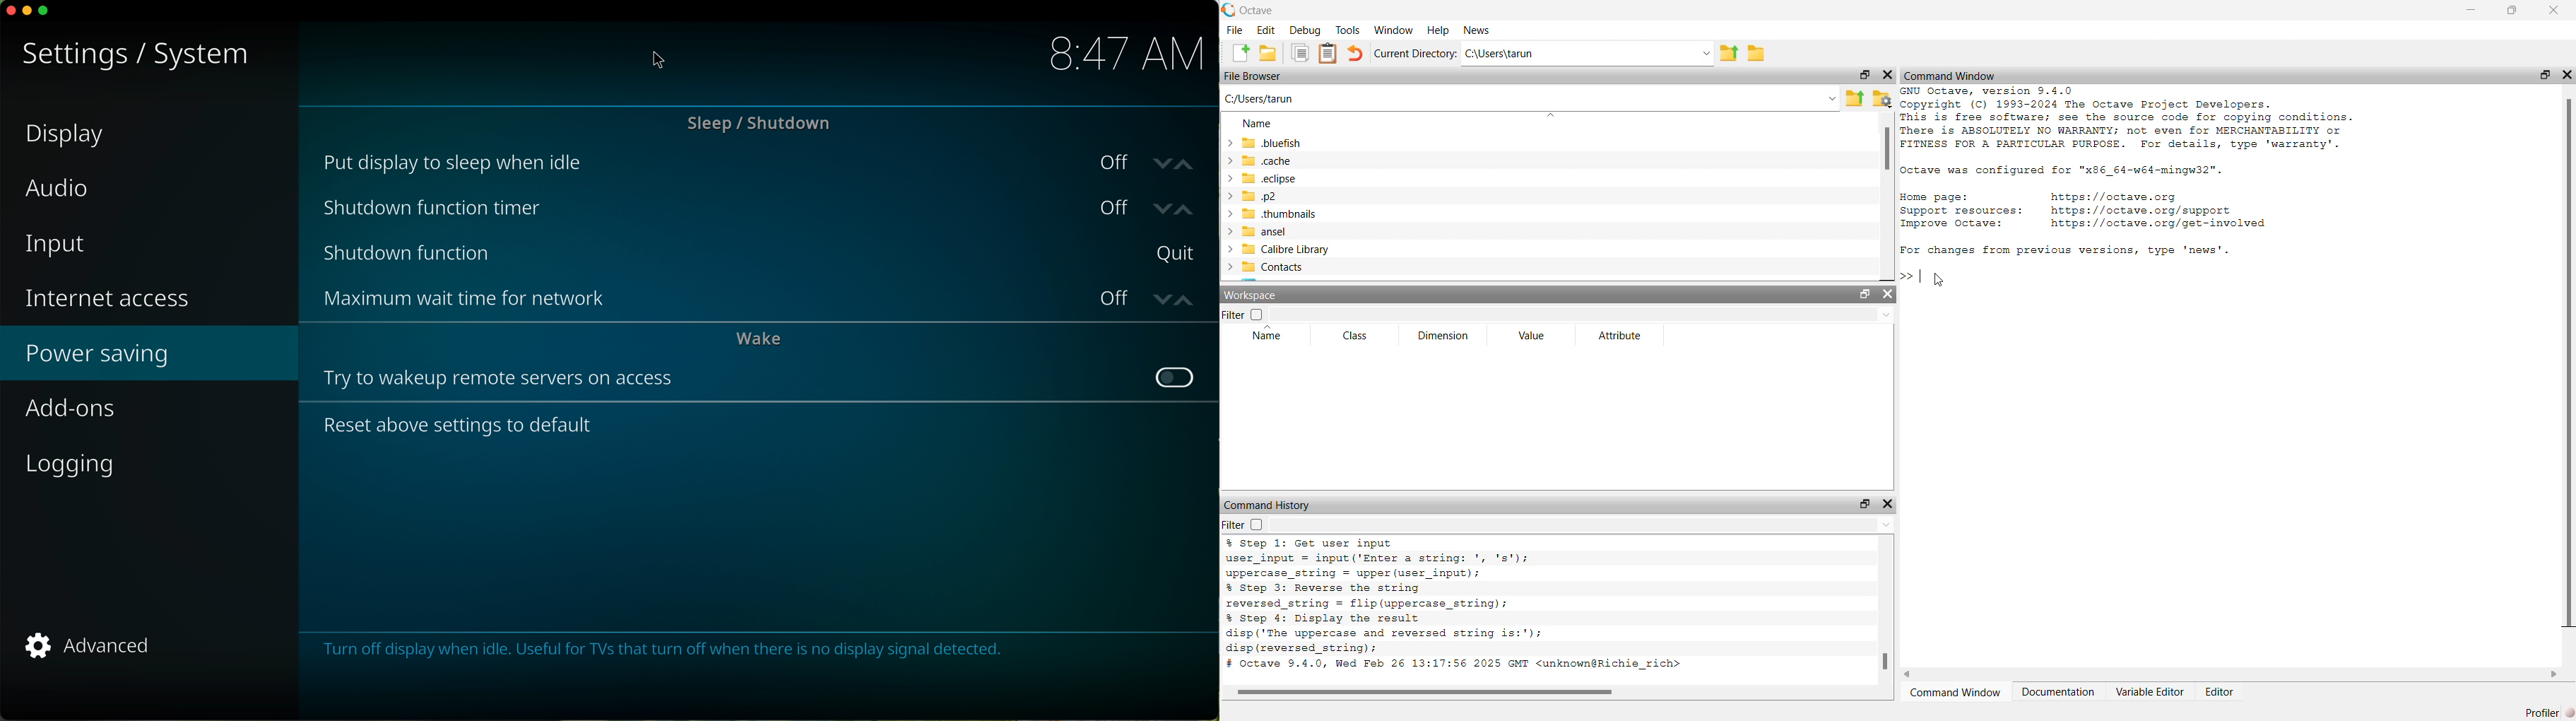  I want to click on close, so click(8, 11).